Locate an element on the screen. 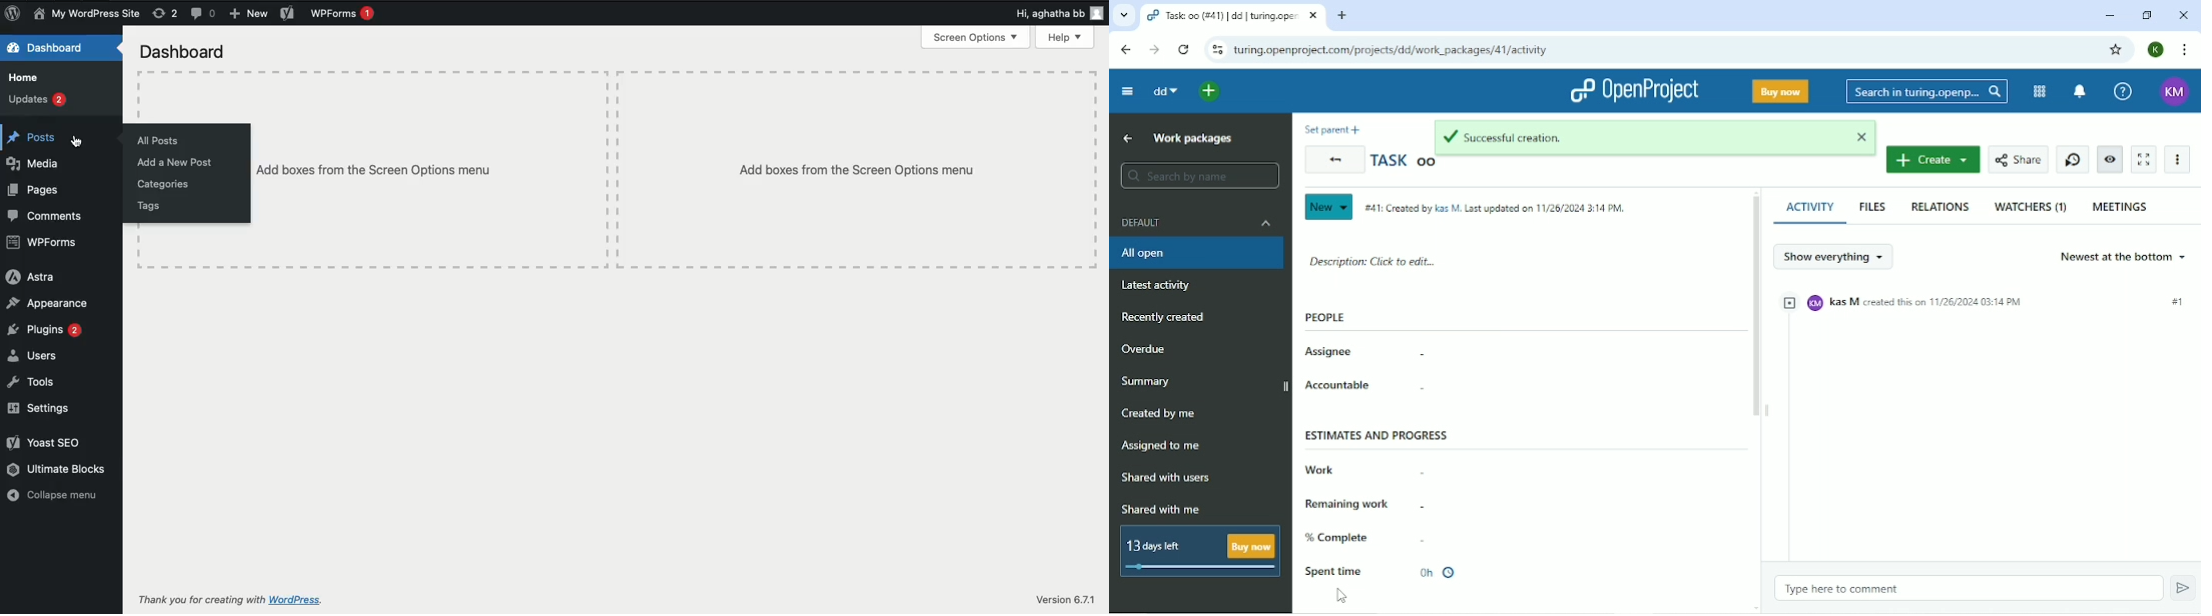 This screenshot has width=2212, height=616. Activity is located at coordinates (1809, 208).